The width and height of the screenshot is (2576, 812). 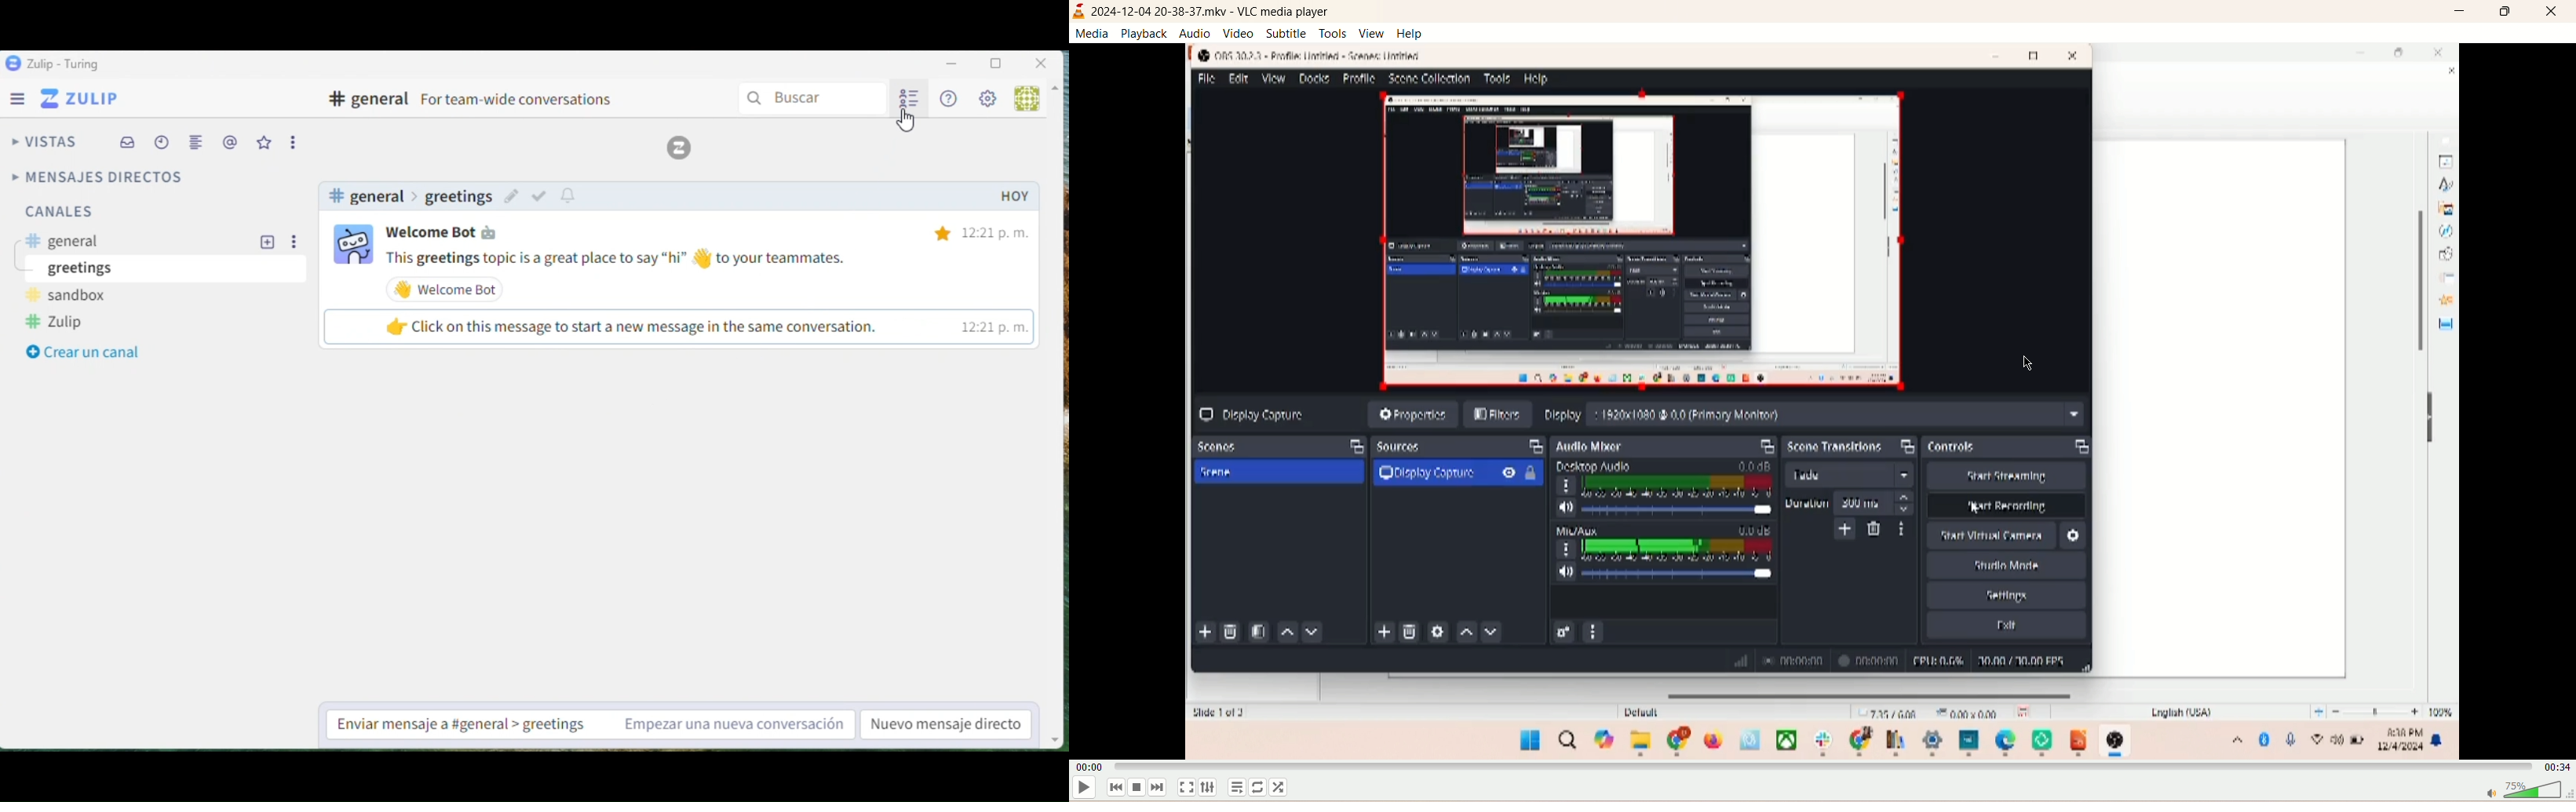 I want to click on shuffle, so click(x=1284, y=788).